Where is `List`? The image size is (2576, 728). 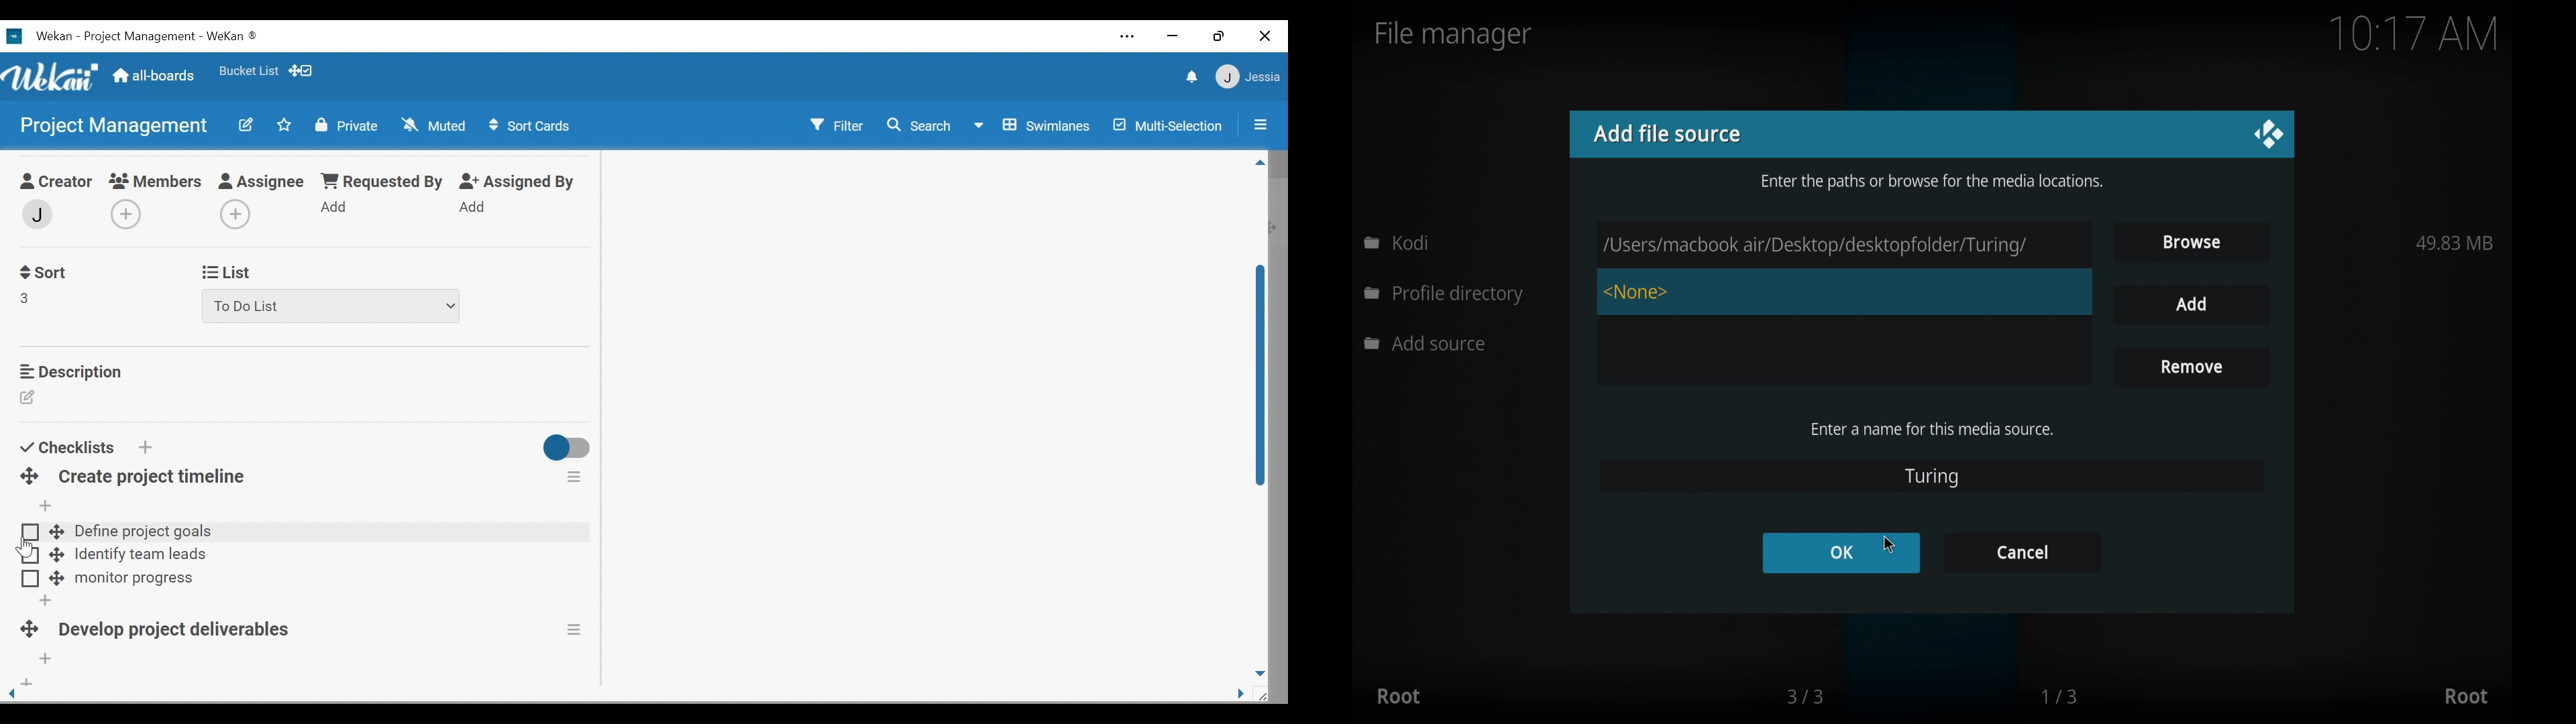 List is located at coordinates (224, 273).